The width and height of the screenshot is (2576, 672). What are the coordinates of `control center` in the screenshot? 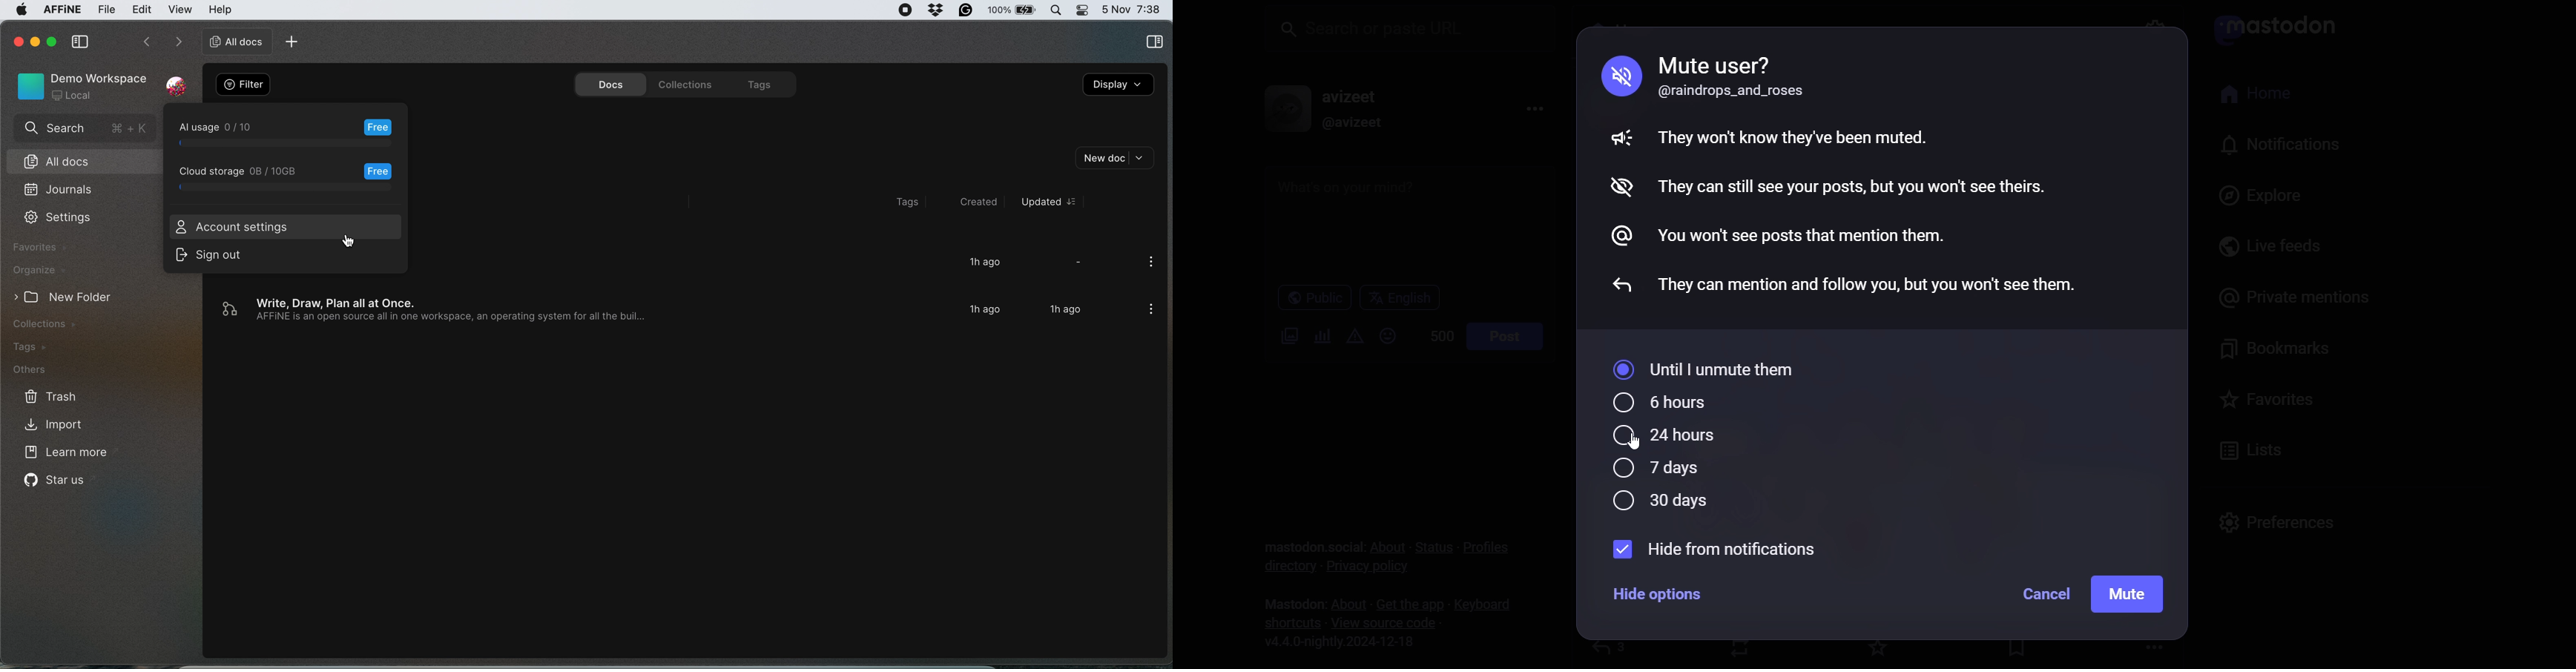 It's located at (1082, 10).